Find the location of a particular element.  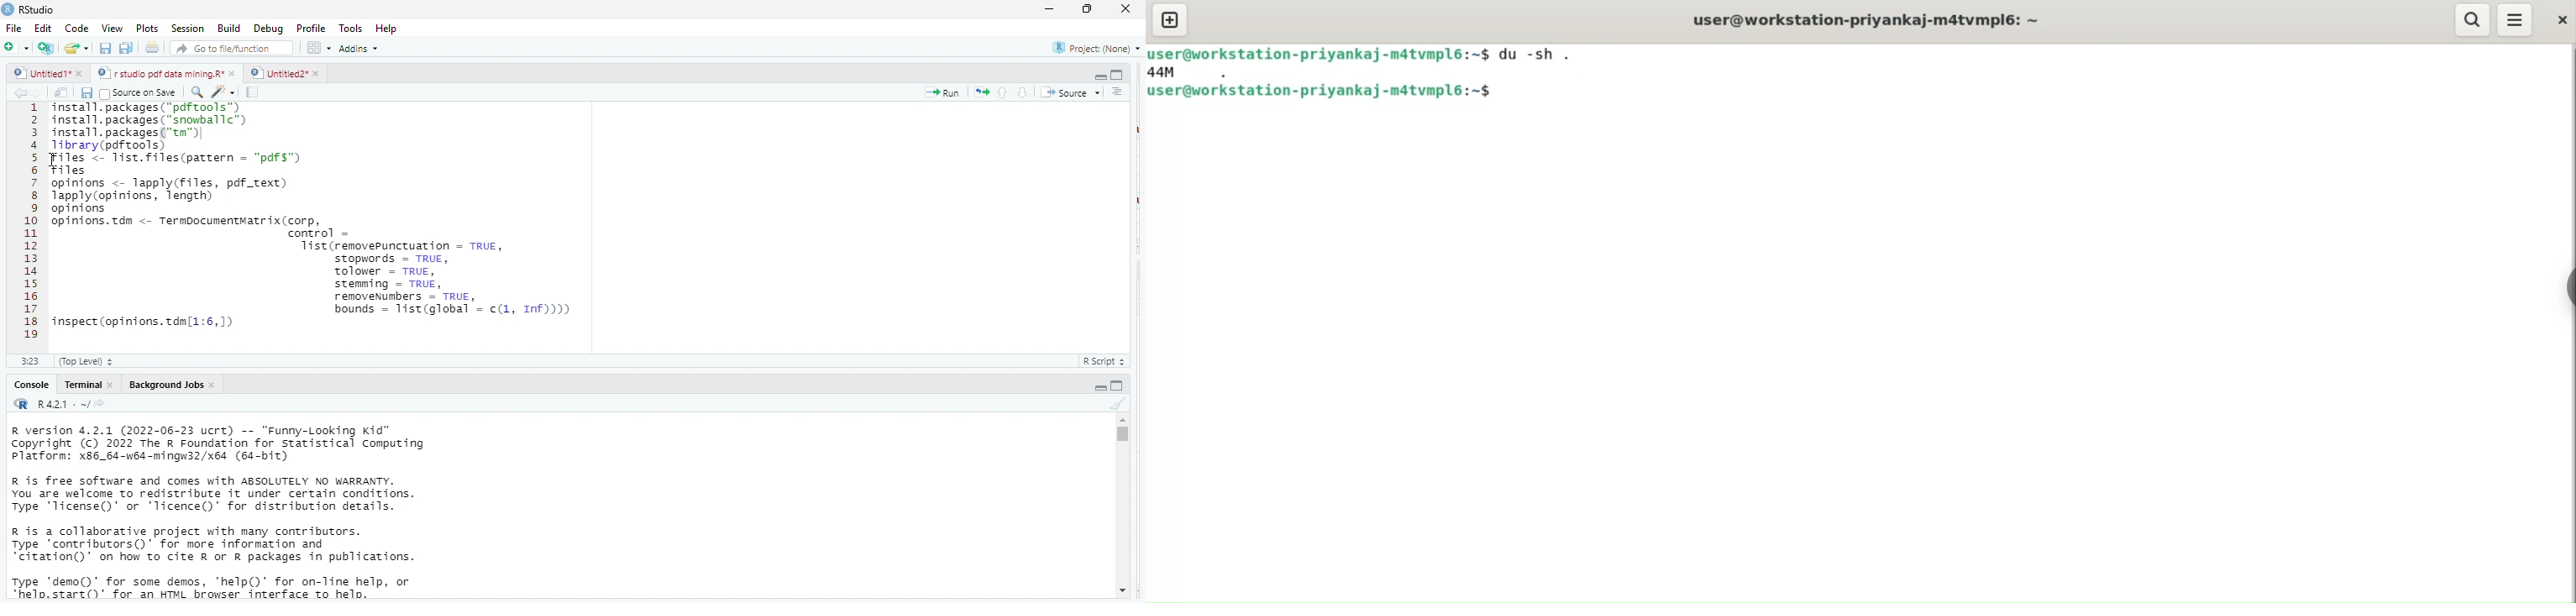

hide console is located at coordinates (1117, 75).